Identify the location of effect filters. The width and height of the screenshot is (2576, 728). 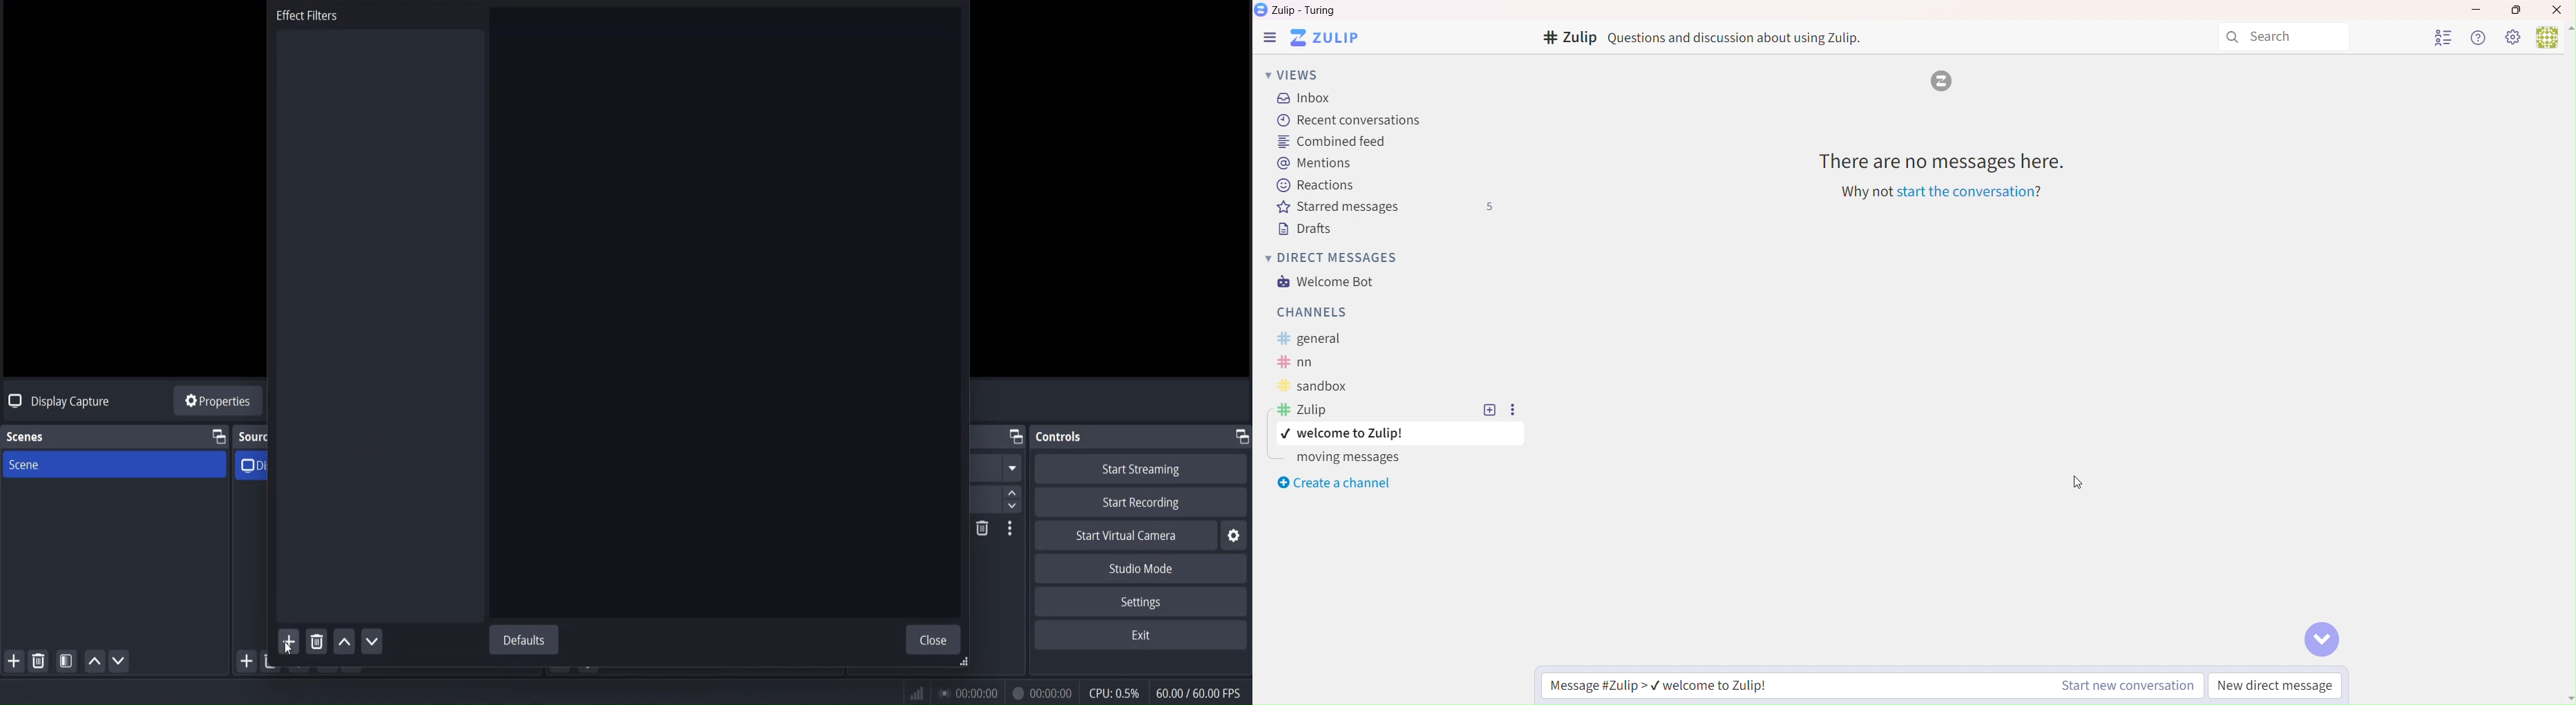
(308, 18).